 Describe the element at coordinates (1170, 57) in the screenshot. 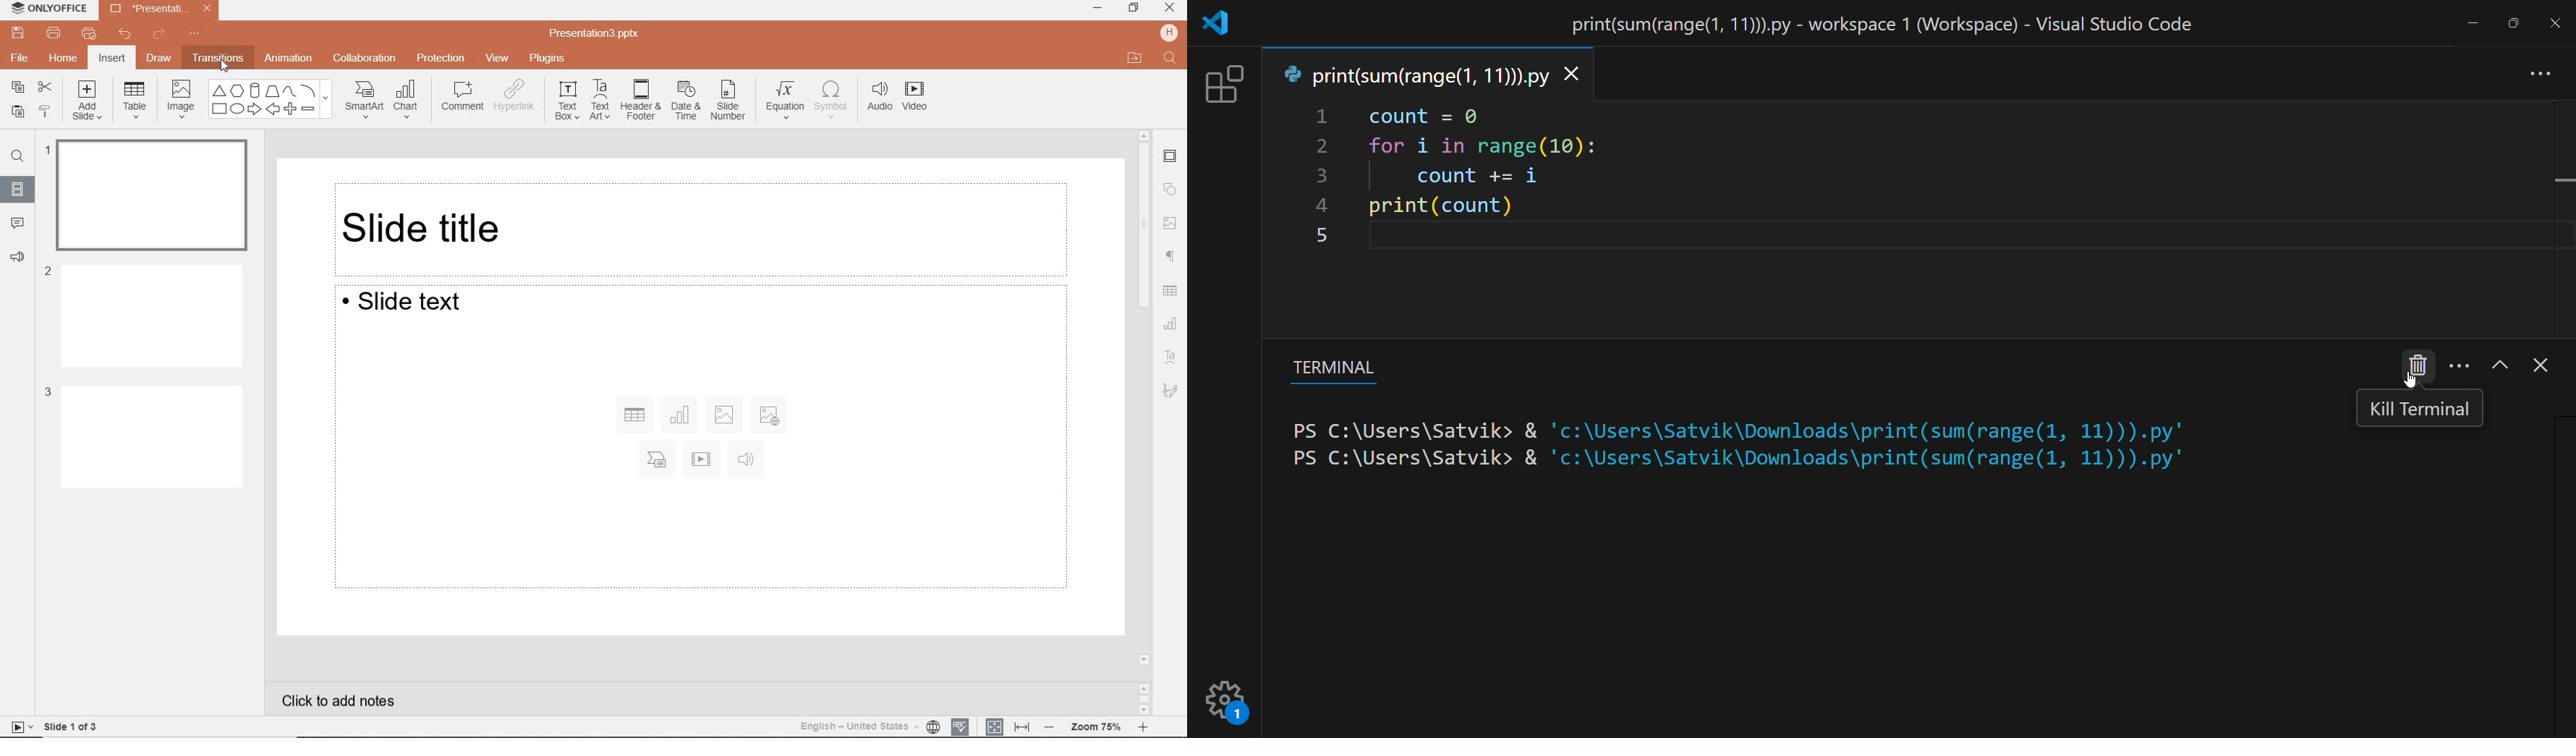

I see `FIND` at that location.